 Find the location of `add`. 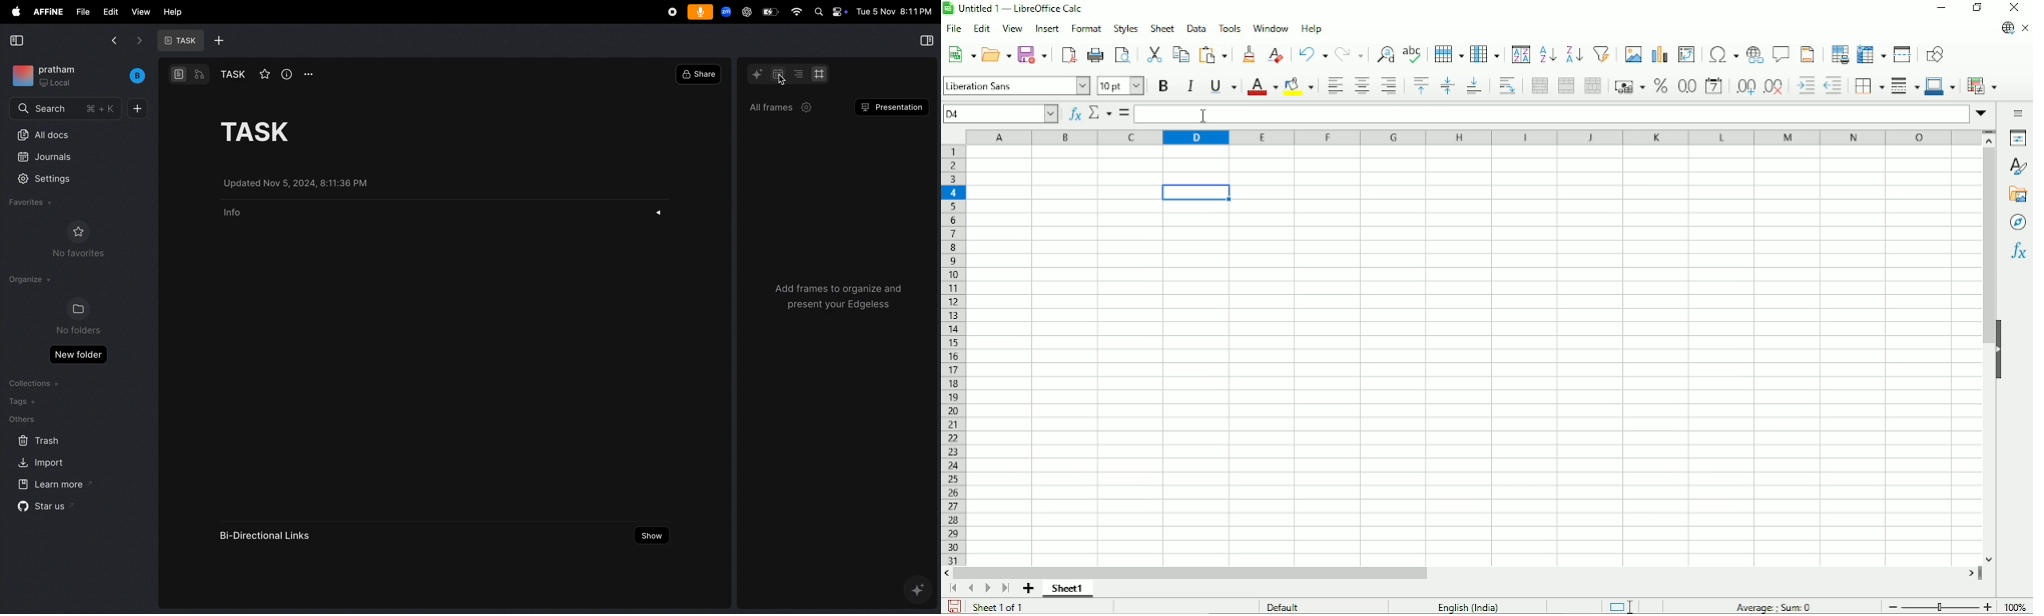

add is located at coordinates (138, 109).